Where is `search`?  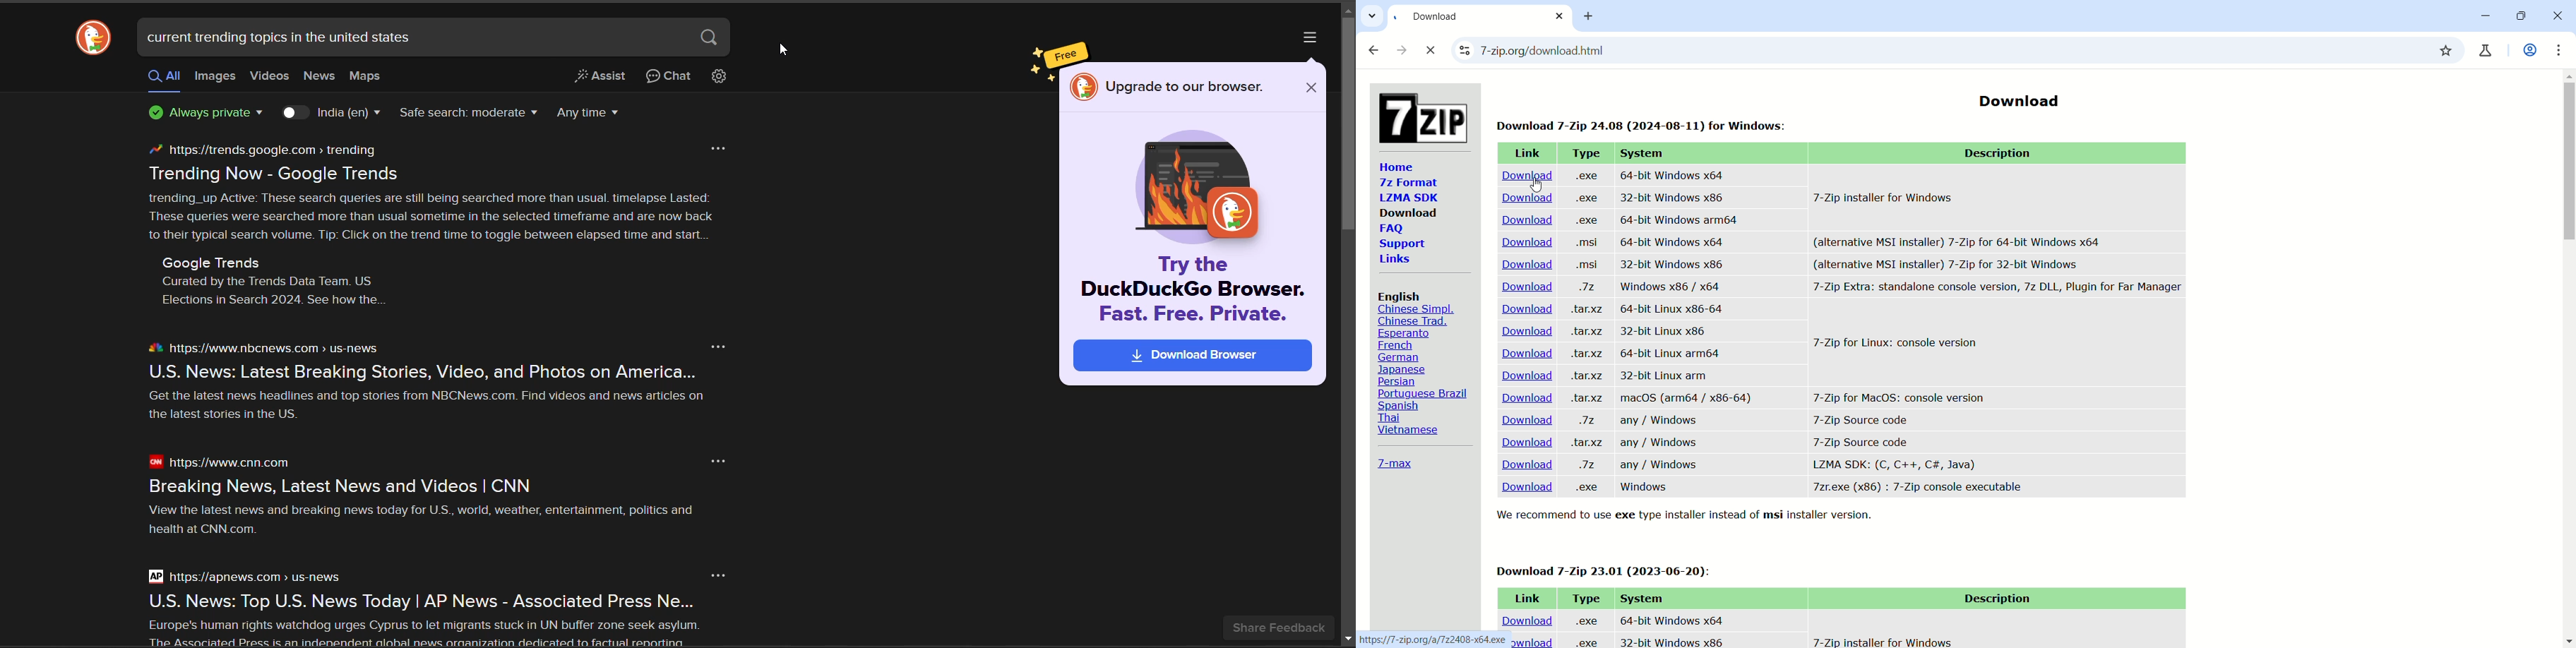 search is located at coordinates (1942, 51).